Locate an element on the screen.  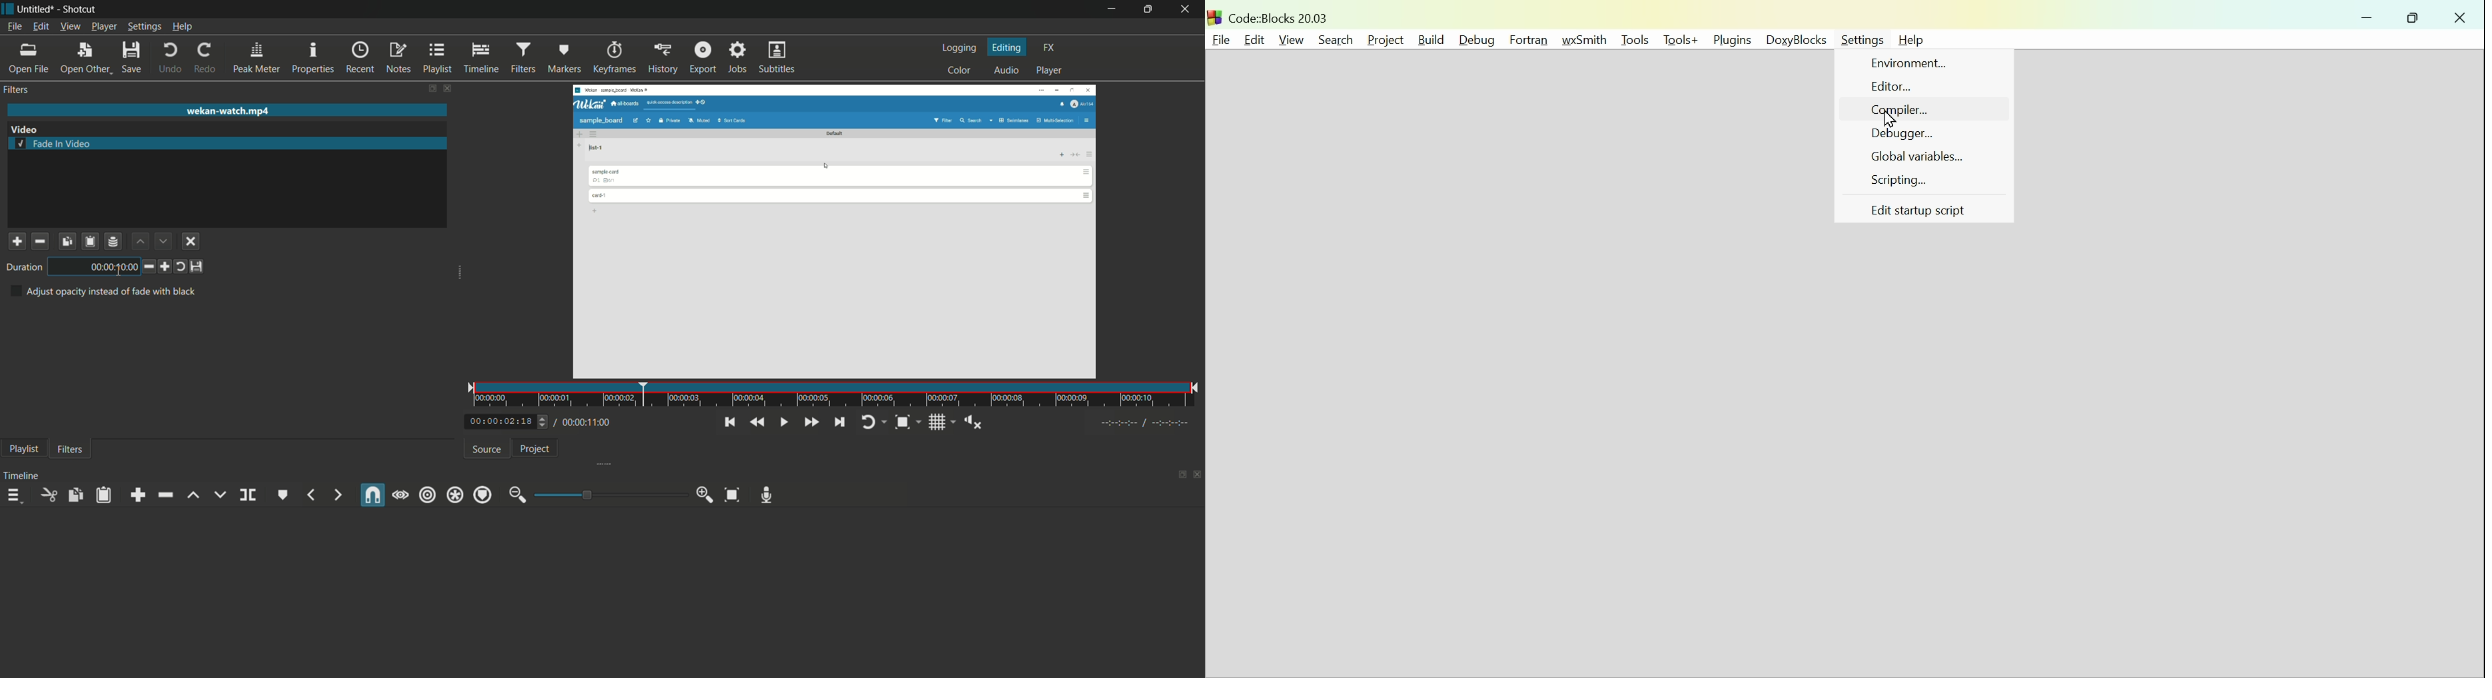
view menu is located at coordinates (70, 26).